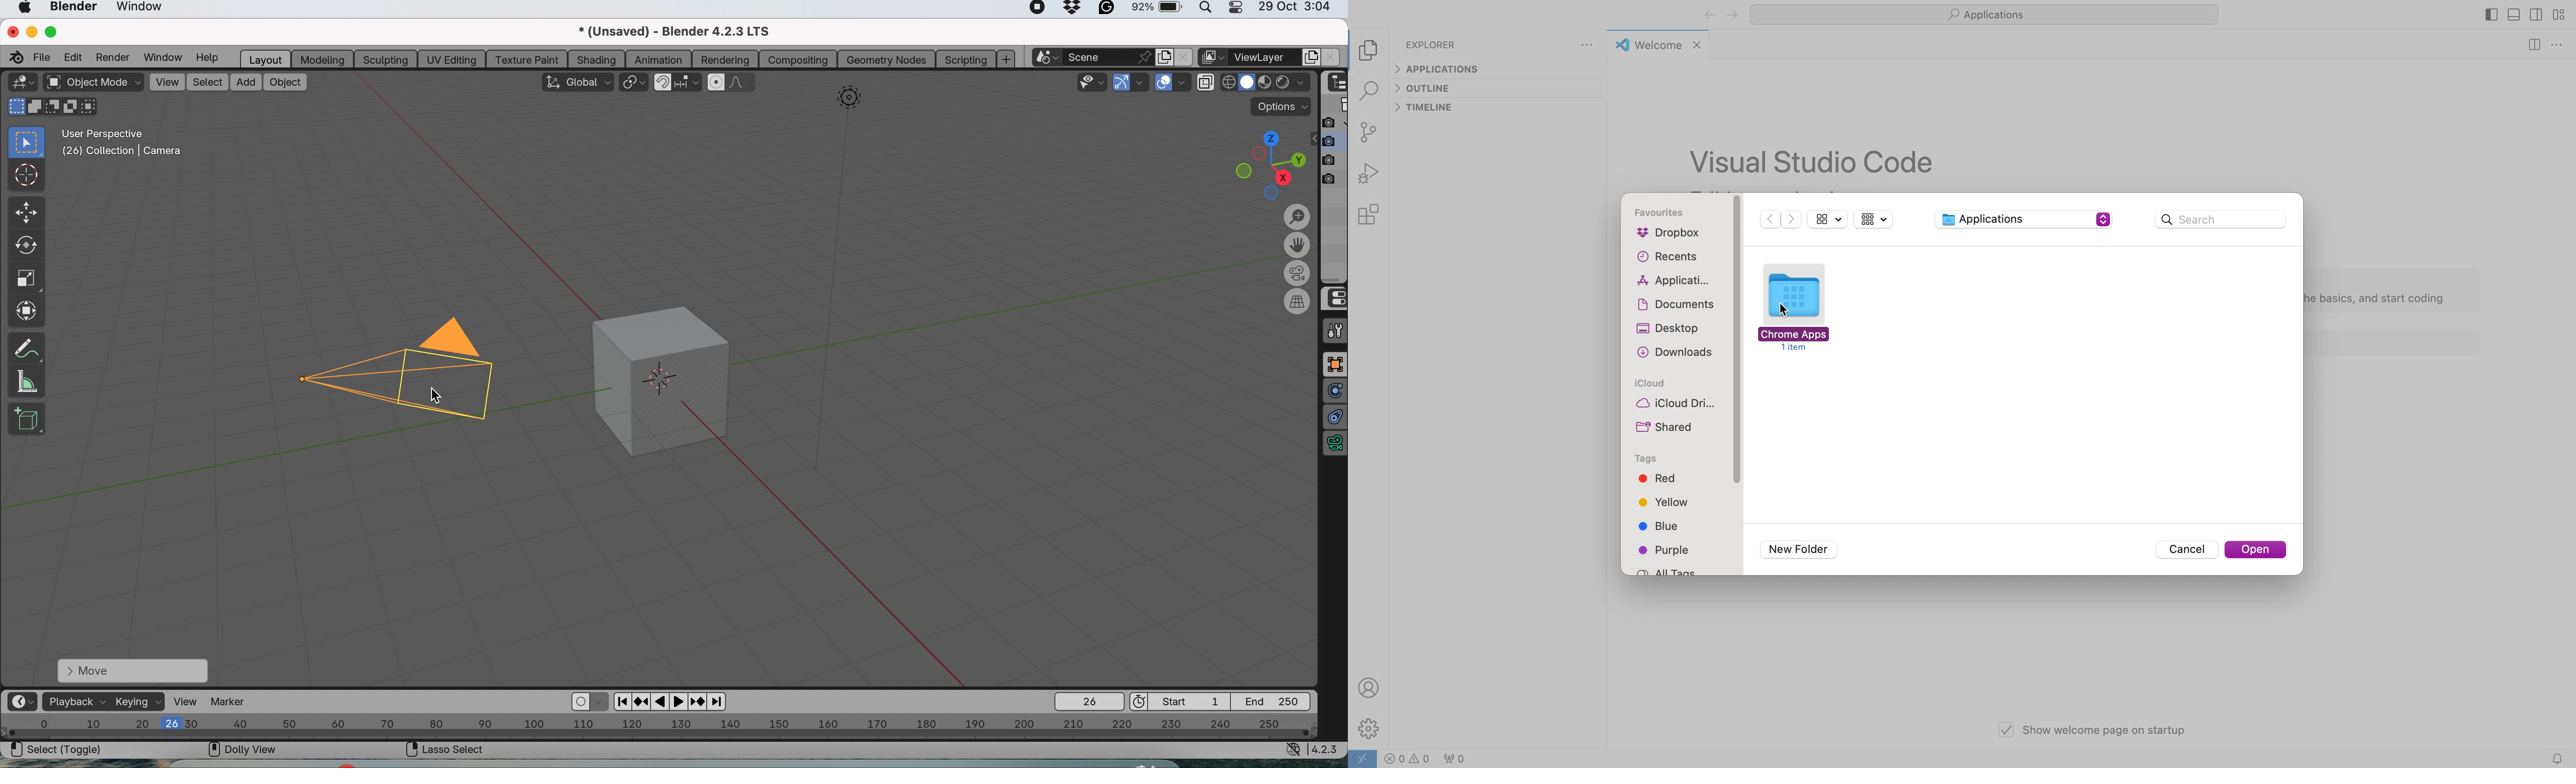 Image resolution: width=2576 pixels, height=784 pixels. I want to click on browse scene, so click(1049, 58).